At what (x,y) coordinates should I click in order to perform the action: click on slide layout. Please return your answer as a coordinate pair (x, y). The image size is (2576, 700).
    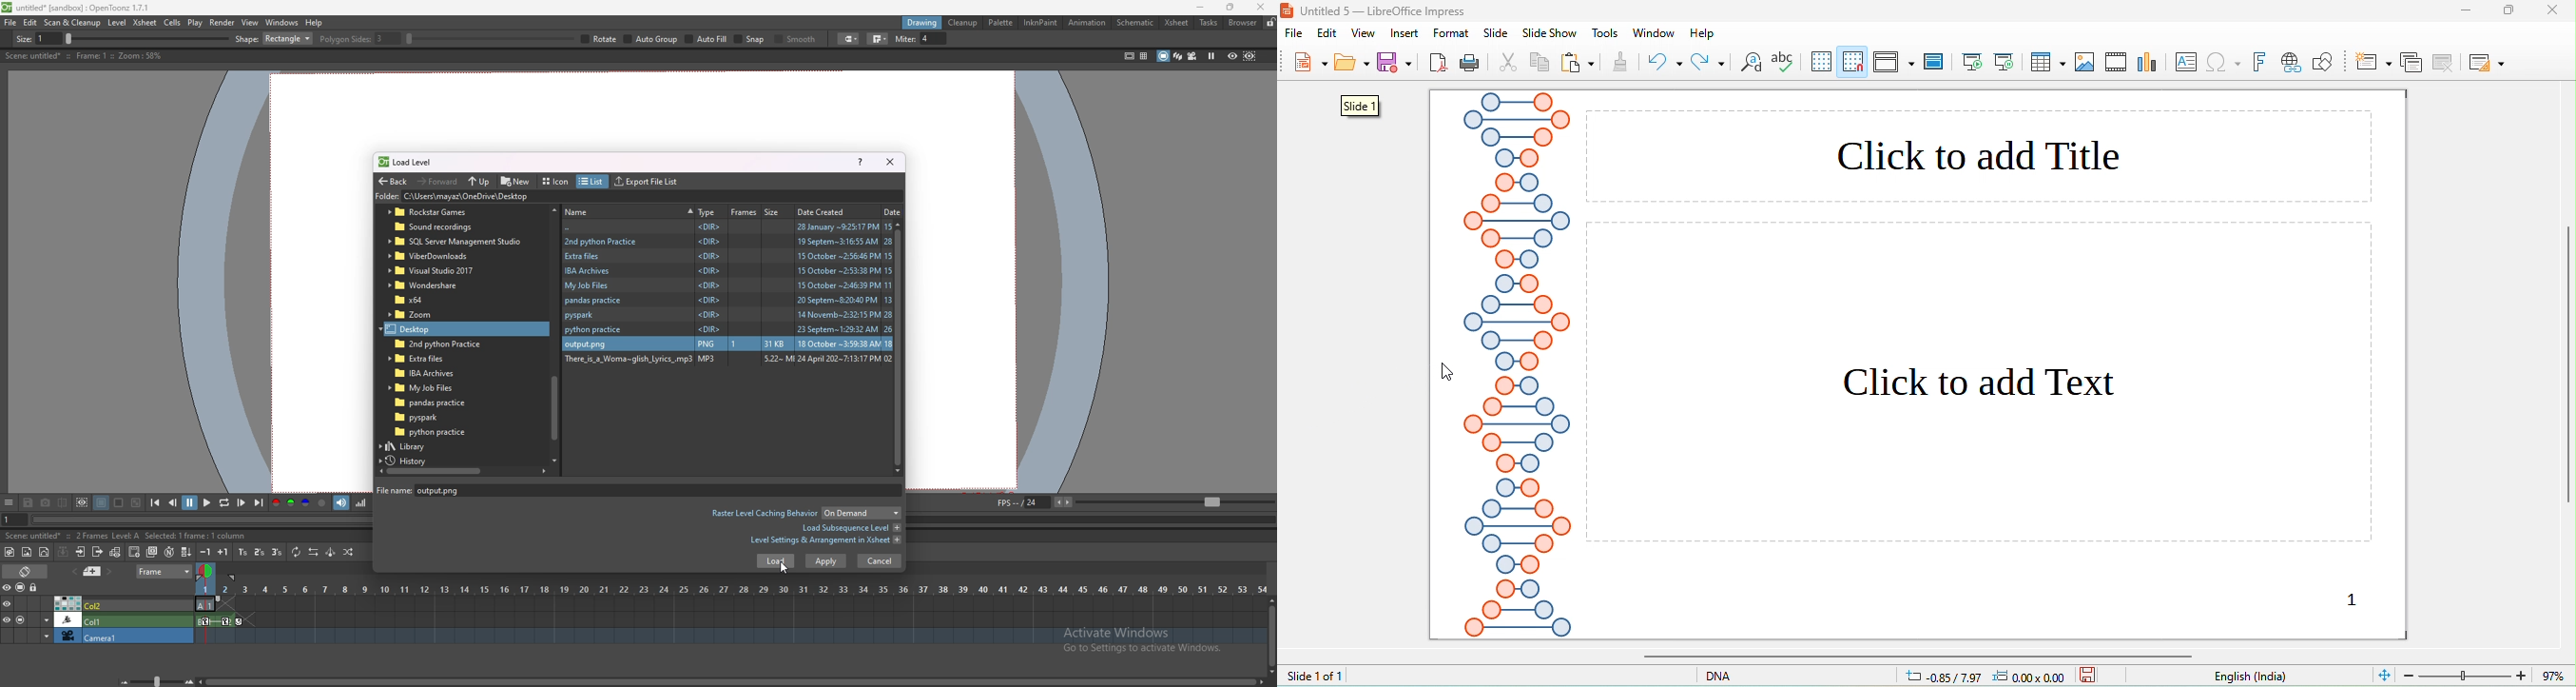
    Looking at the image, I should click on (2486, 62).